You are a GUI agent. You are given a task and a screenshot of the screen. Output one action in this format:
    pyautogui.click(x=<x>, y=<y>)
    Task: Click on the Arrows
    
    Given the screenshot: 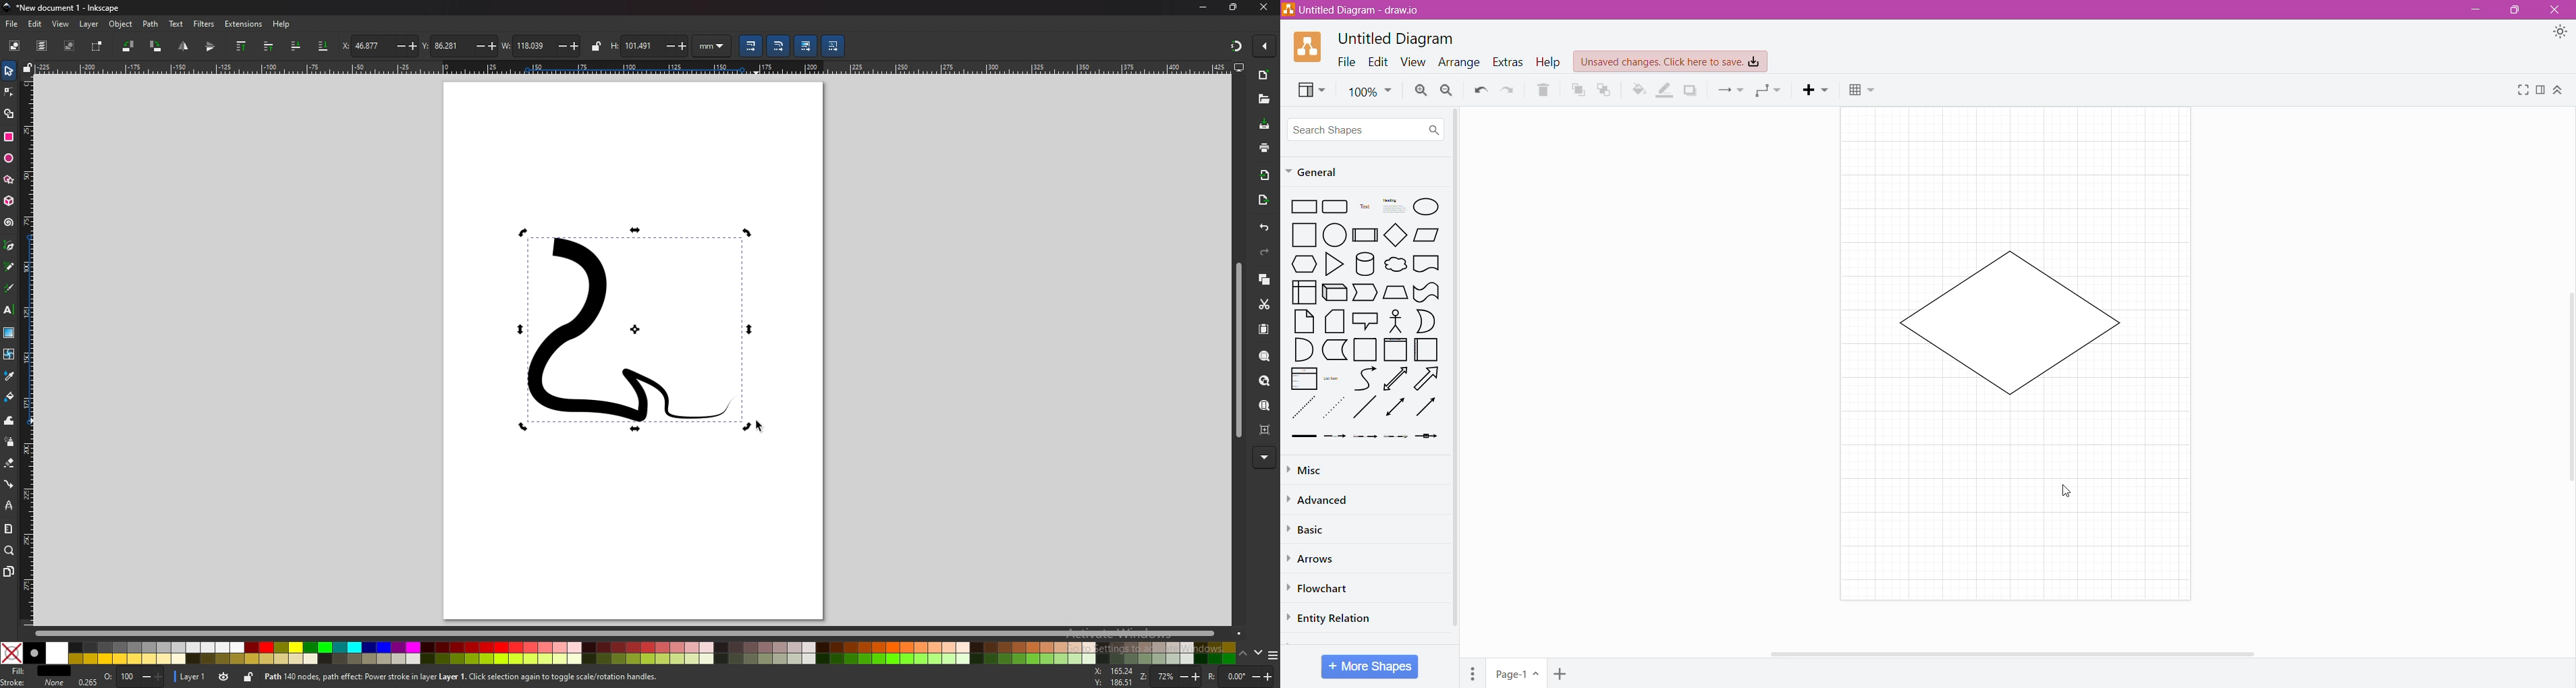 What is the action you would take?
    pyautogui.click(x=1314, y=559)
    